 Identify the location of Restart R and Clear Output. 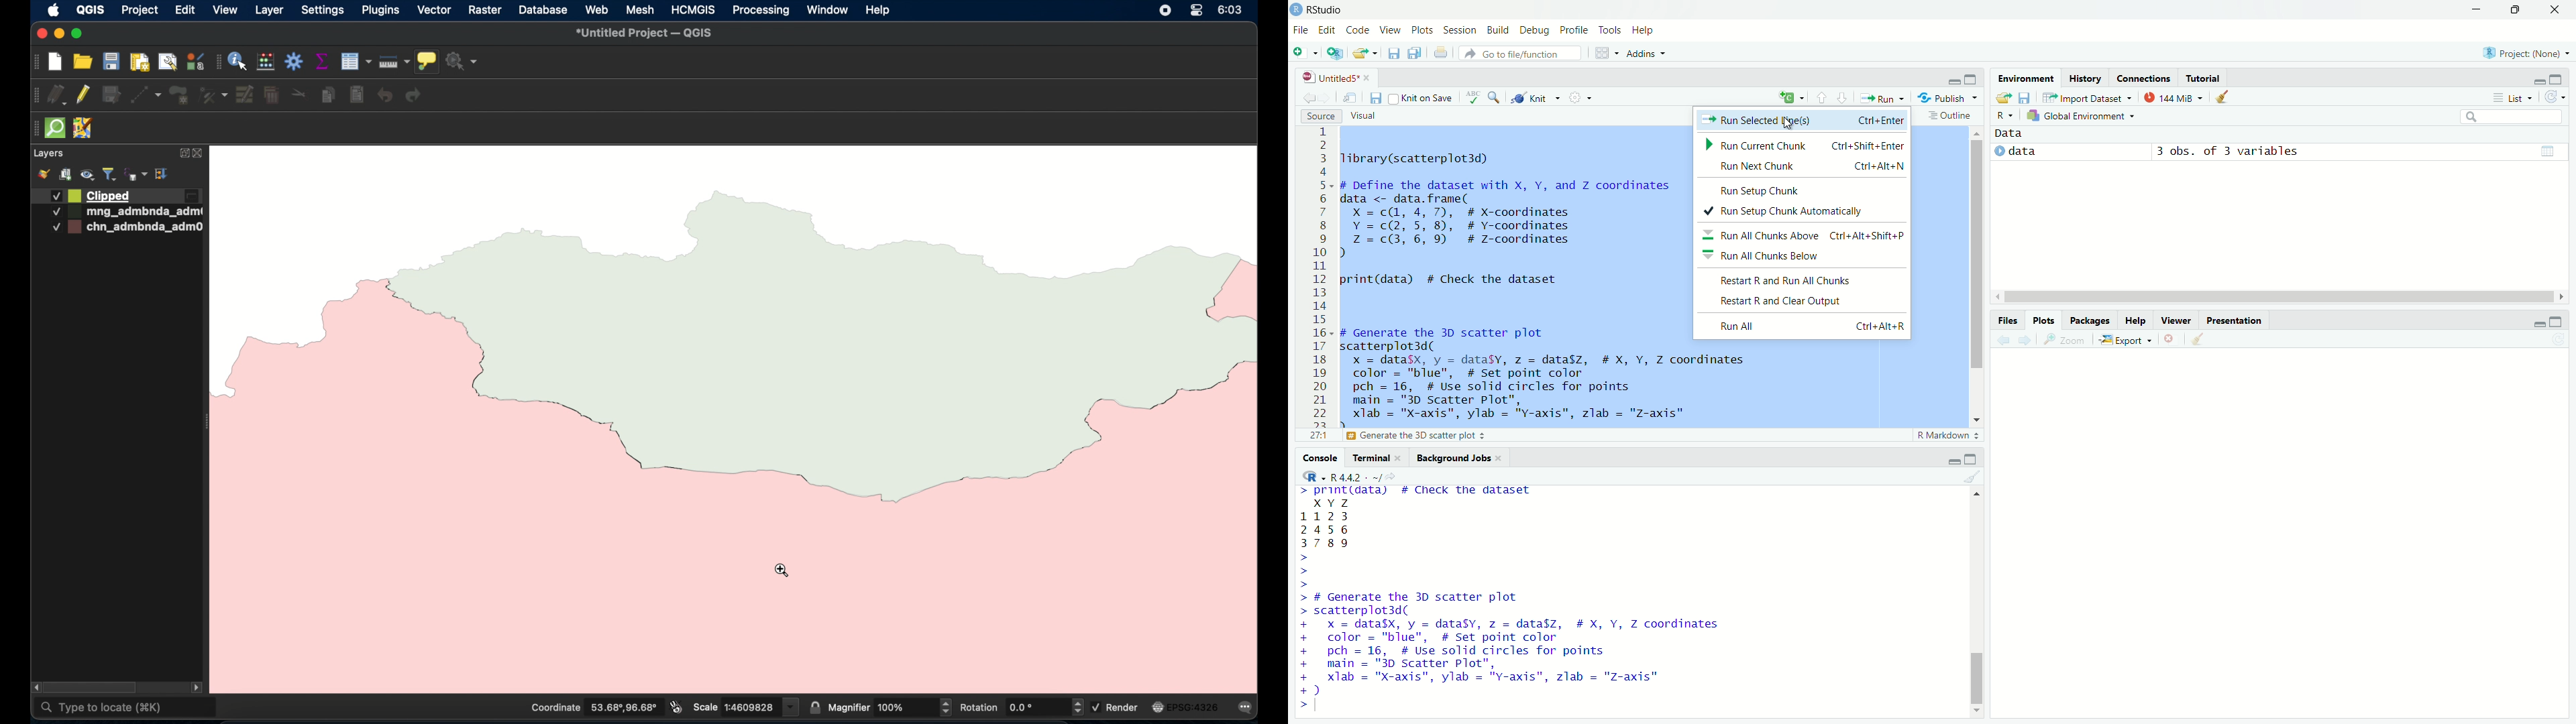
(1787, 302).